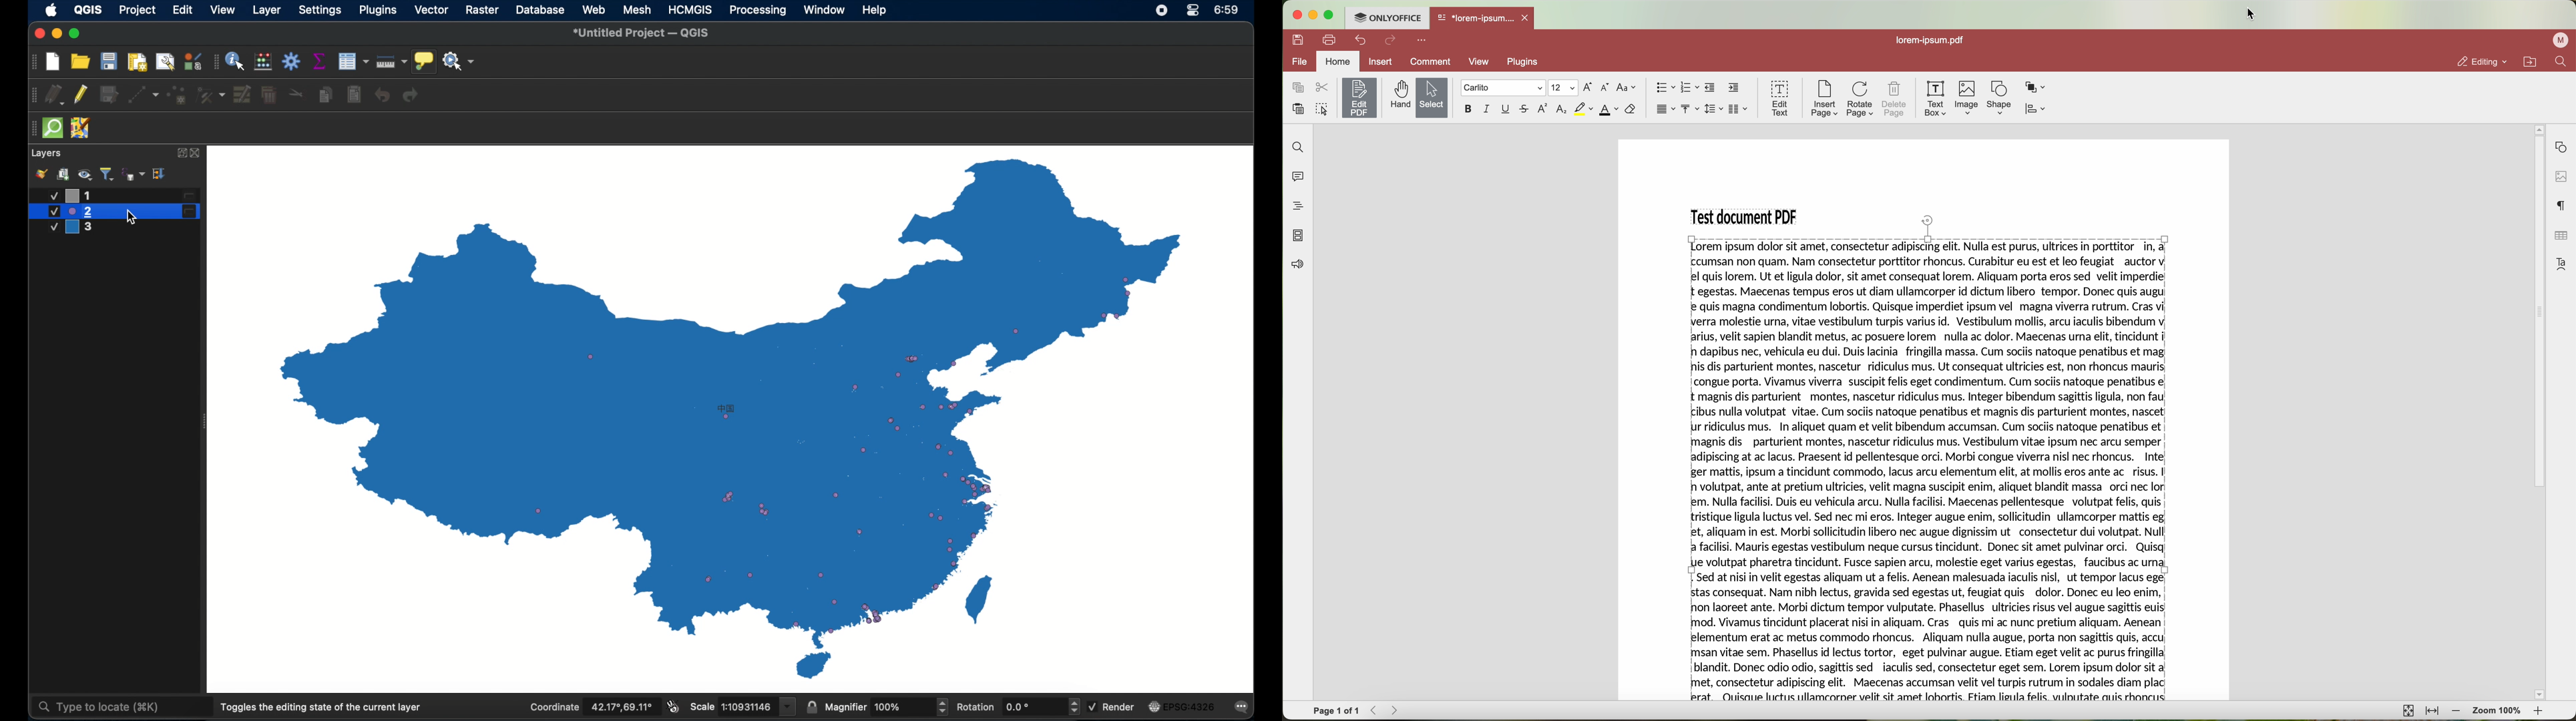 Image resolution: width=2576 pixels, height=728 pixels. I want to click on font color, so click(1609, 110).